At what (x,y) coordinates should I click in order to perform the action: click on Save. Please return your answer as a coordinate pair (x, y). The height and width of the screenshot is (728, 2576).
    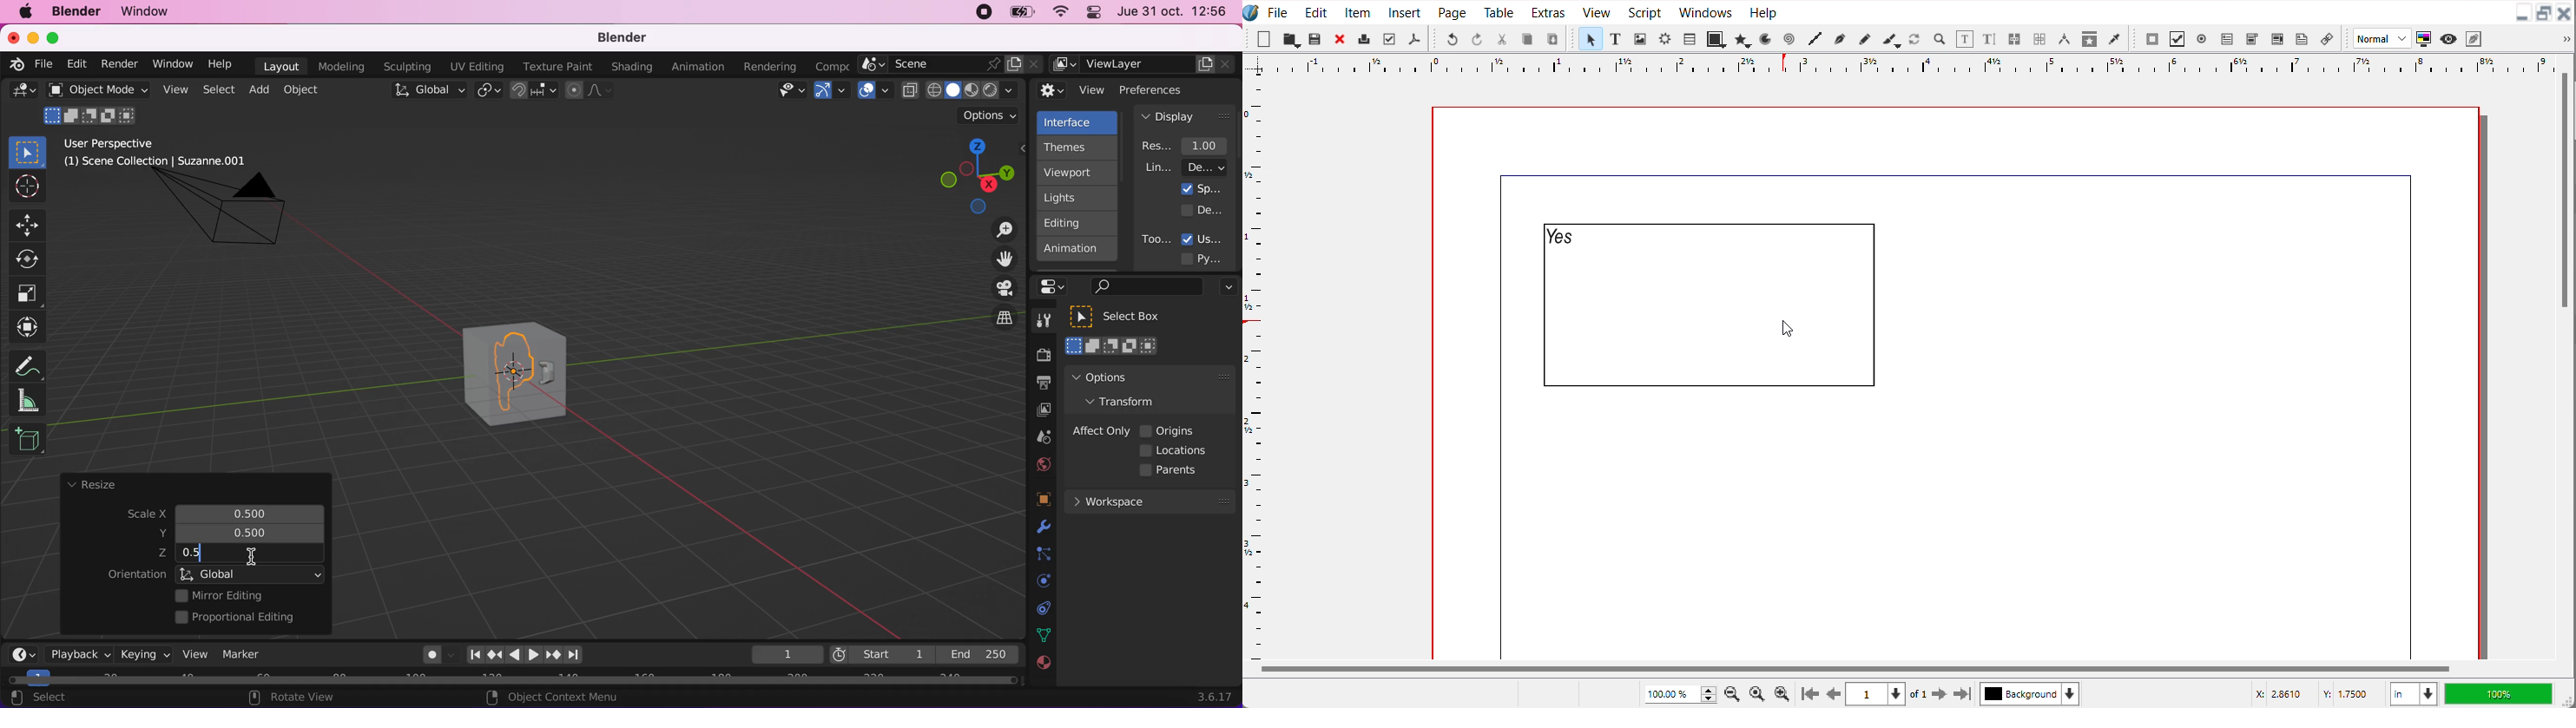
    Looking at the image, I should click on (1291, 39).